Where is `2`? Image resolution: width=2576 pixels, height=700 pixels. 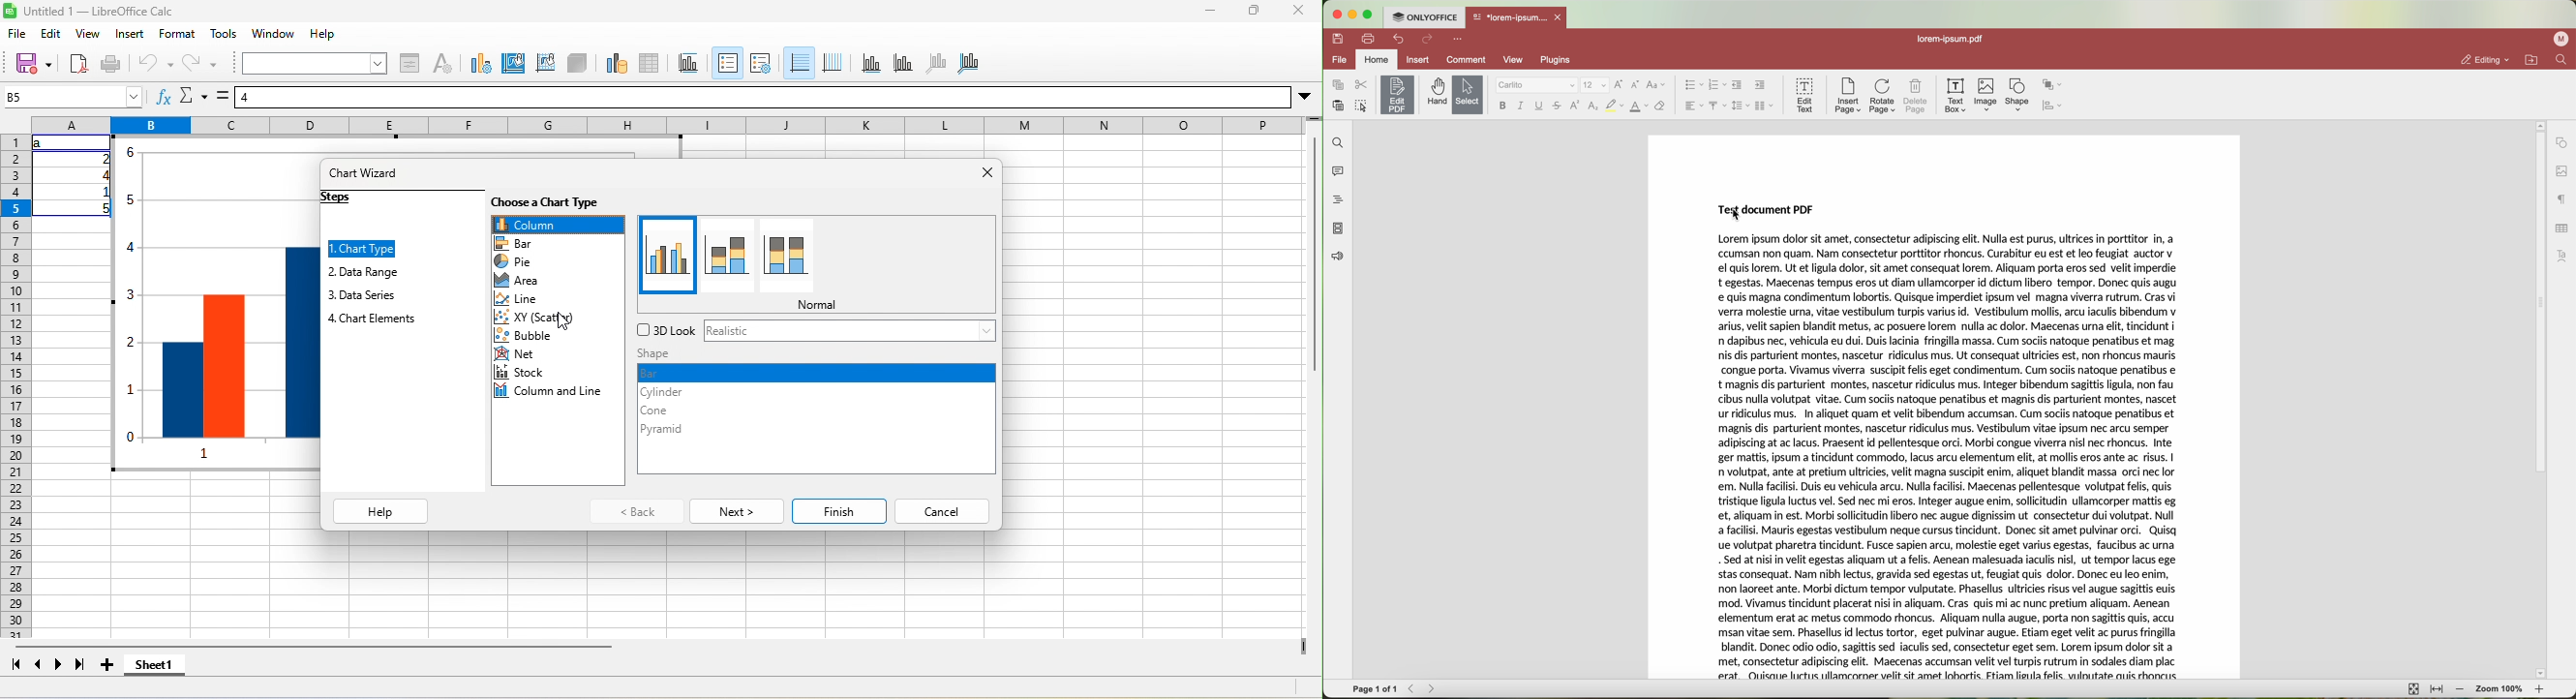 2 is located at coordinates (103, 159).